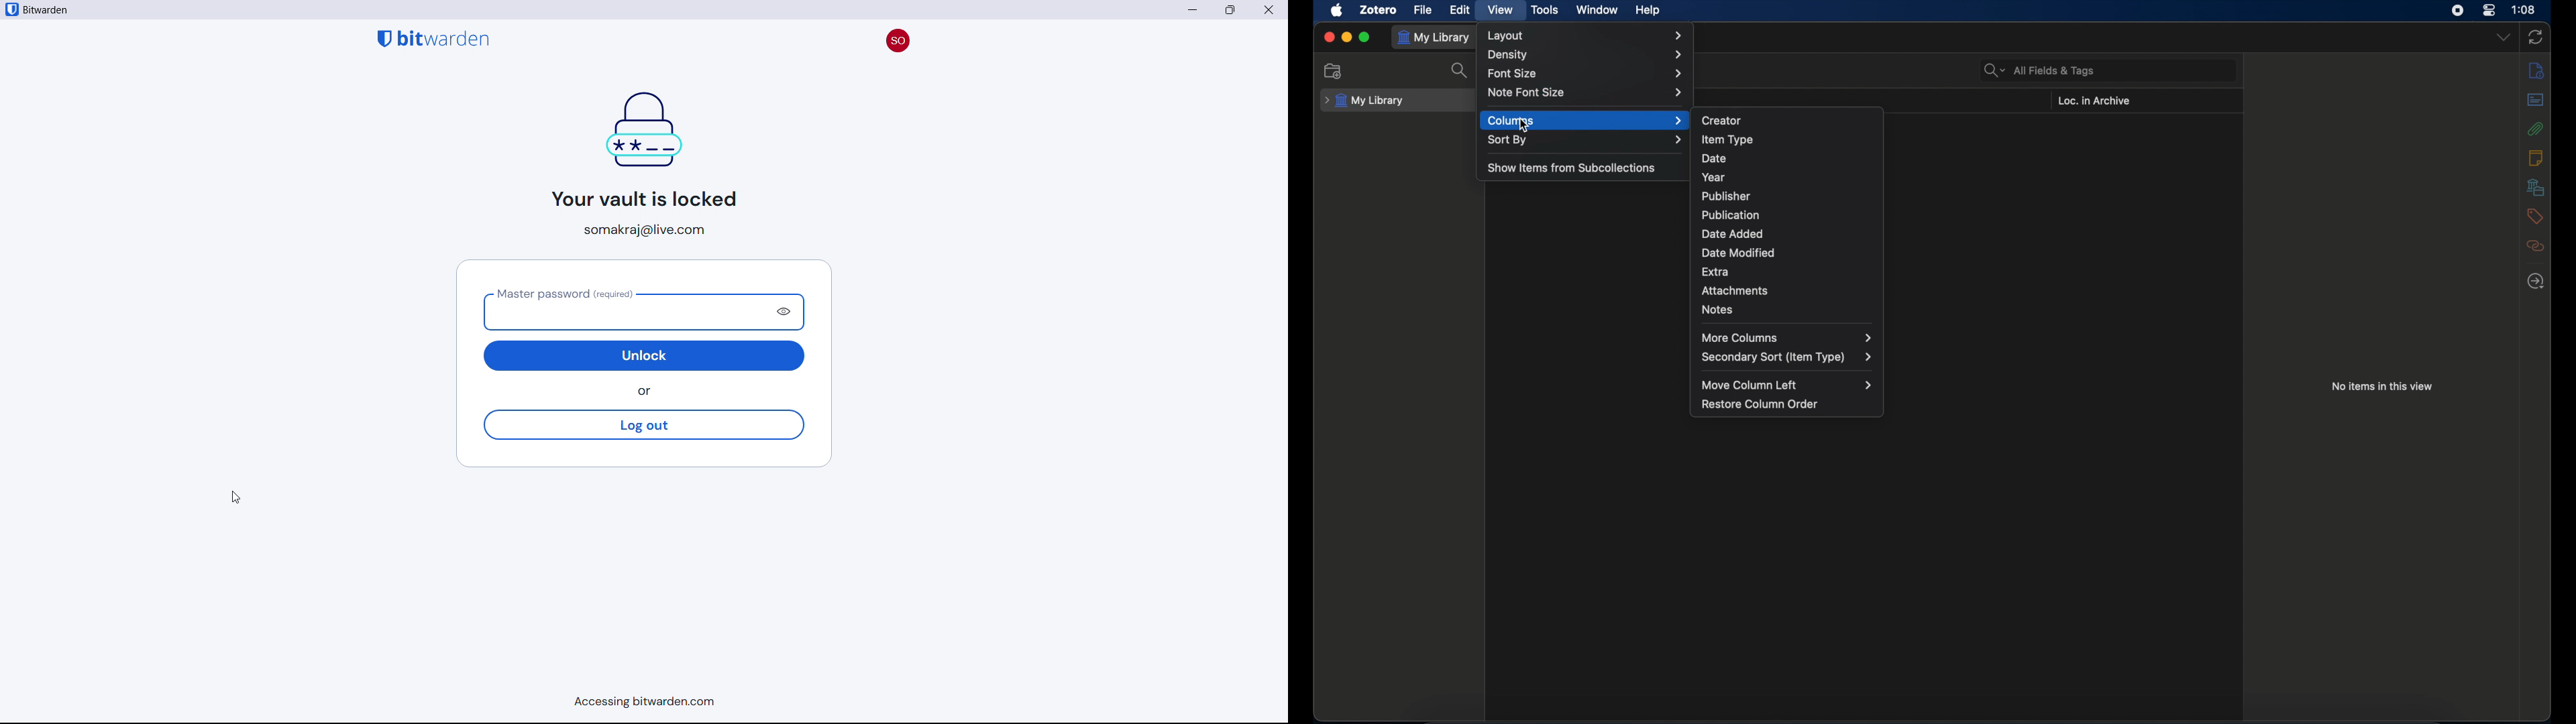  Describe the element at coordinates (1730, 215) in the screenshot. I see `publication` at that location.